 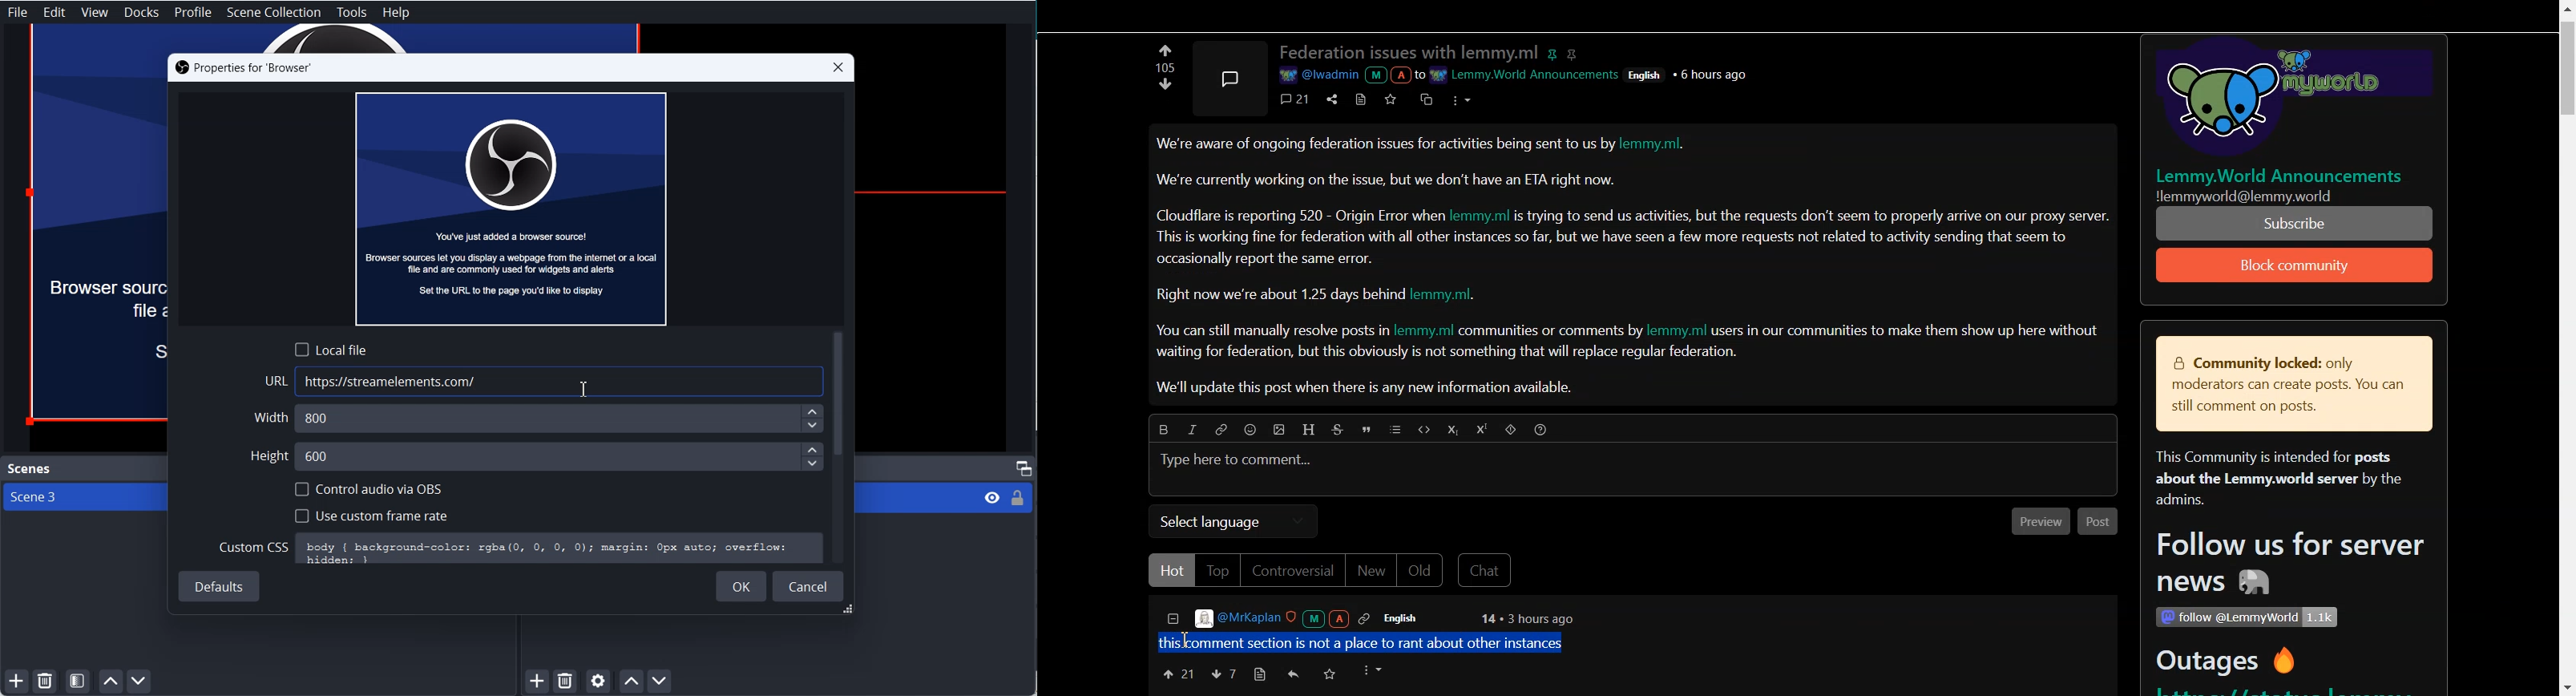 What do you see at coordinates (582, 390) in the screenshot?
I see `insertion cursor` at bounding box center [582, 390].